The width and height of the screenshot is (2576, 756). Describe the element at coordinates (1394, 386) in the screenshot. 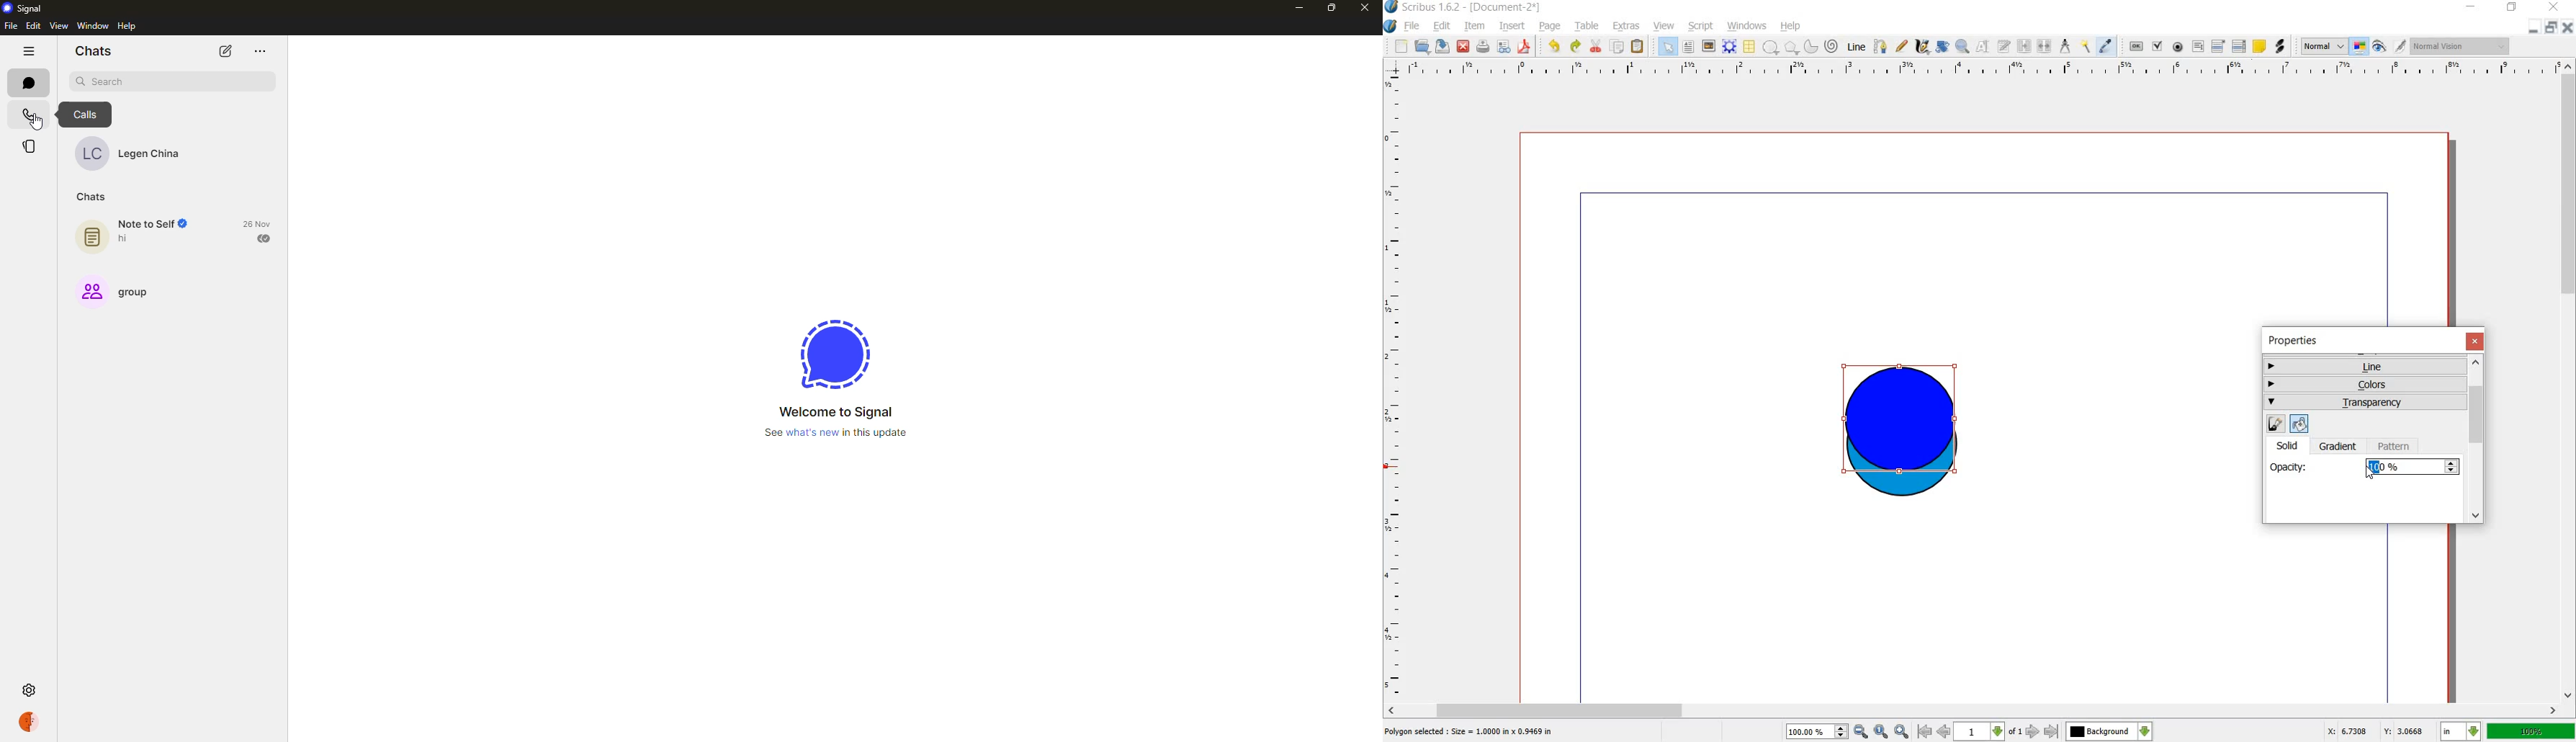

I see `ruler` at that location.